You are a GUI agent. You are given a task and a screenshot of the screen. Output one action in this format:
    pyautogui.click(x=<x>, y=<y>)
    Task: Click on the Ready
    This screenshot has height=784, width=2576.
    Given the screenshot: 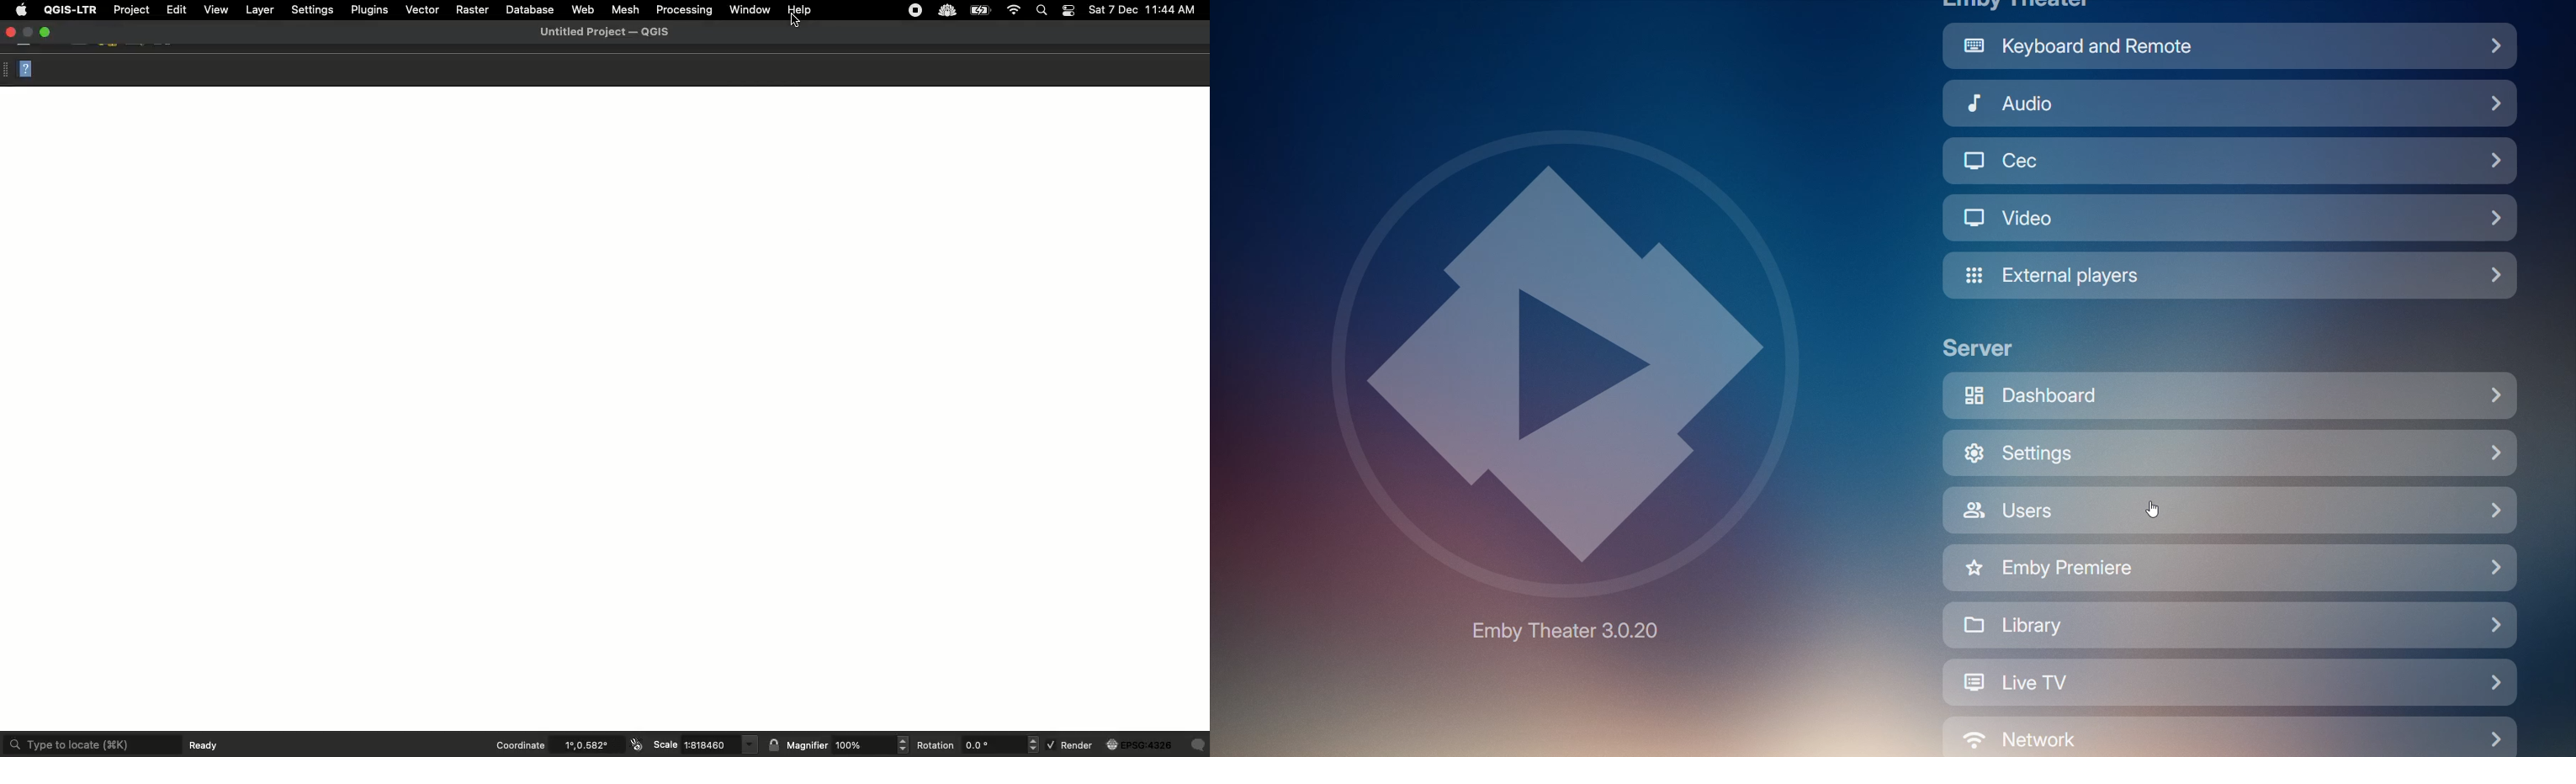 What is the action you would take?
    pyautogui.click(x=209, y=744)
    